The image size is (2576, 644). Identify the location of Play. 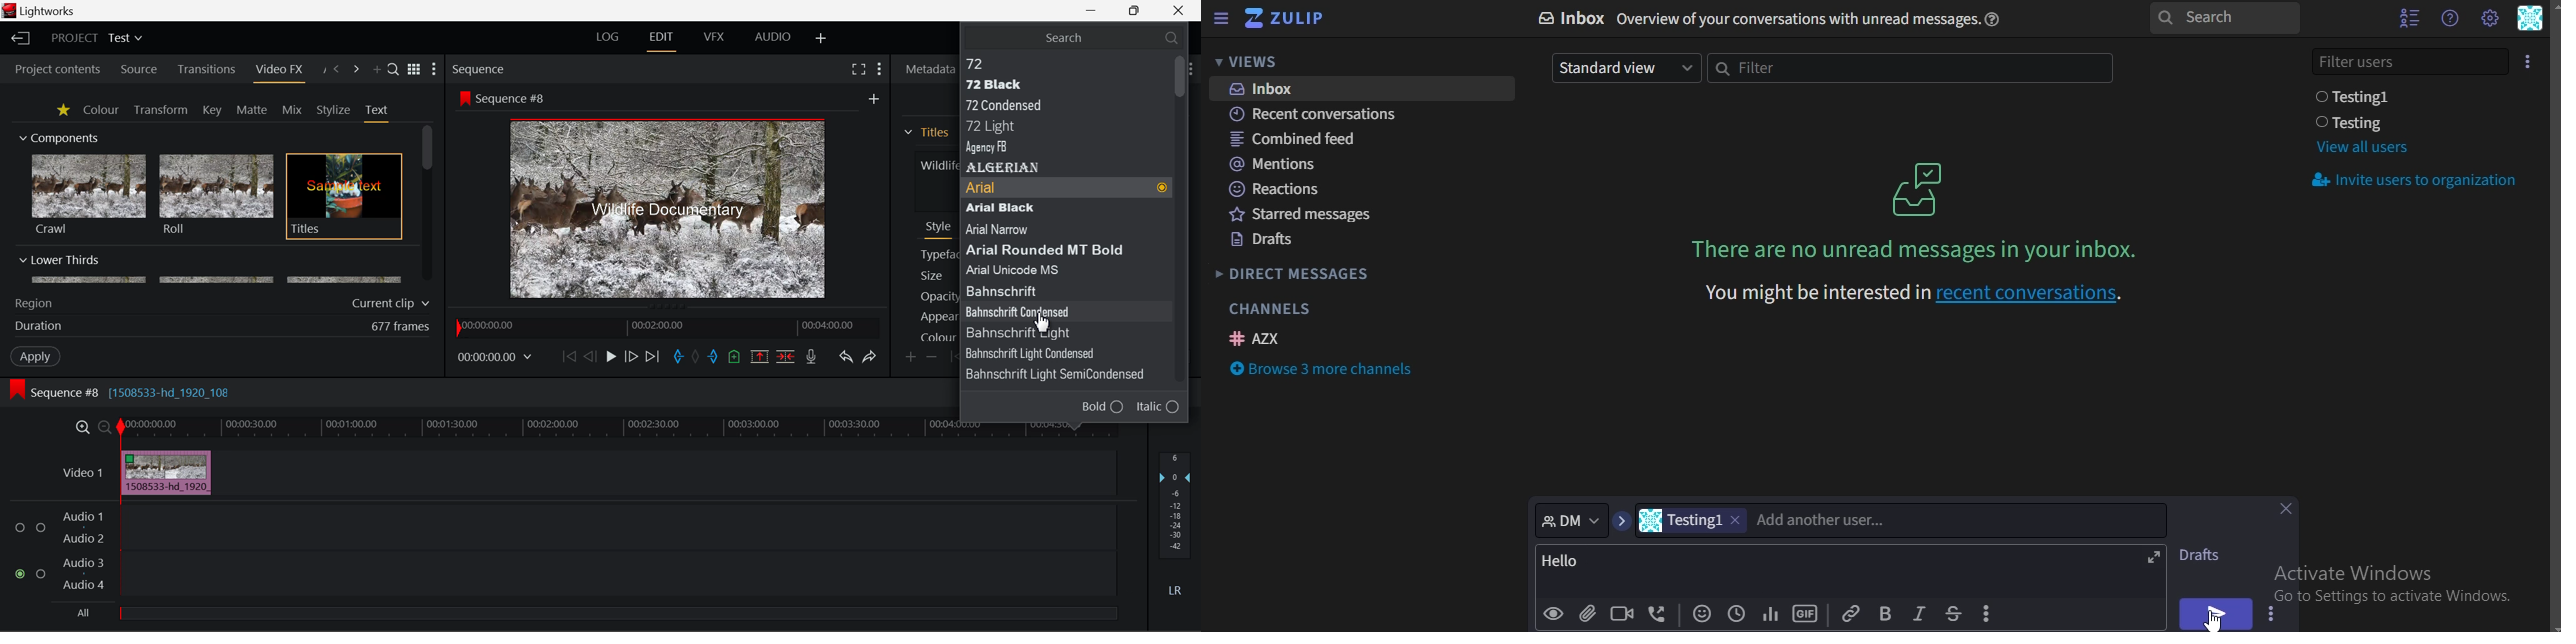
(611, 356).